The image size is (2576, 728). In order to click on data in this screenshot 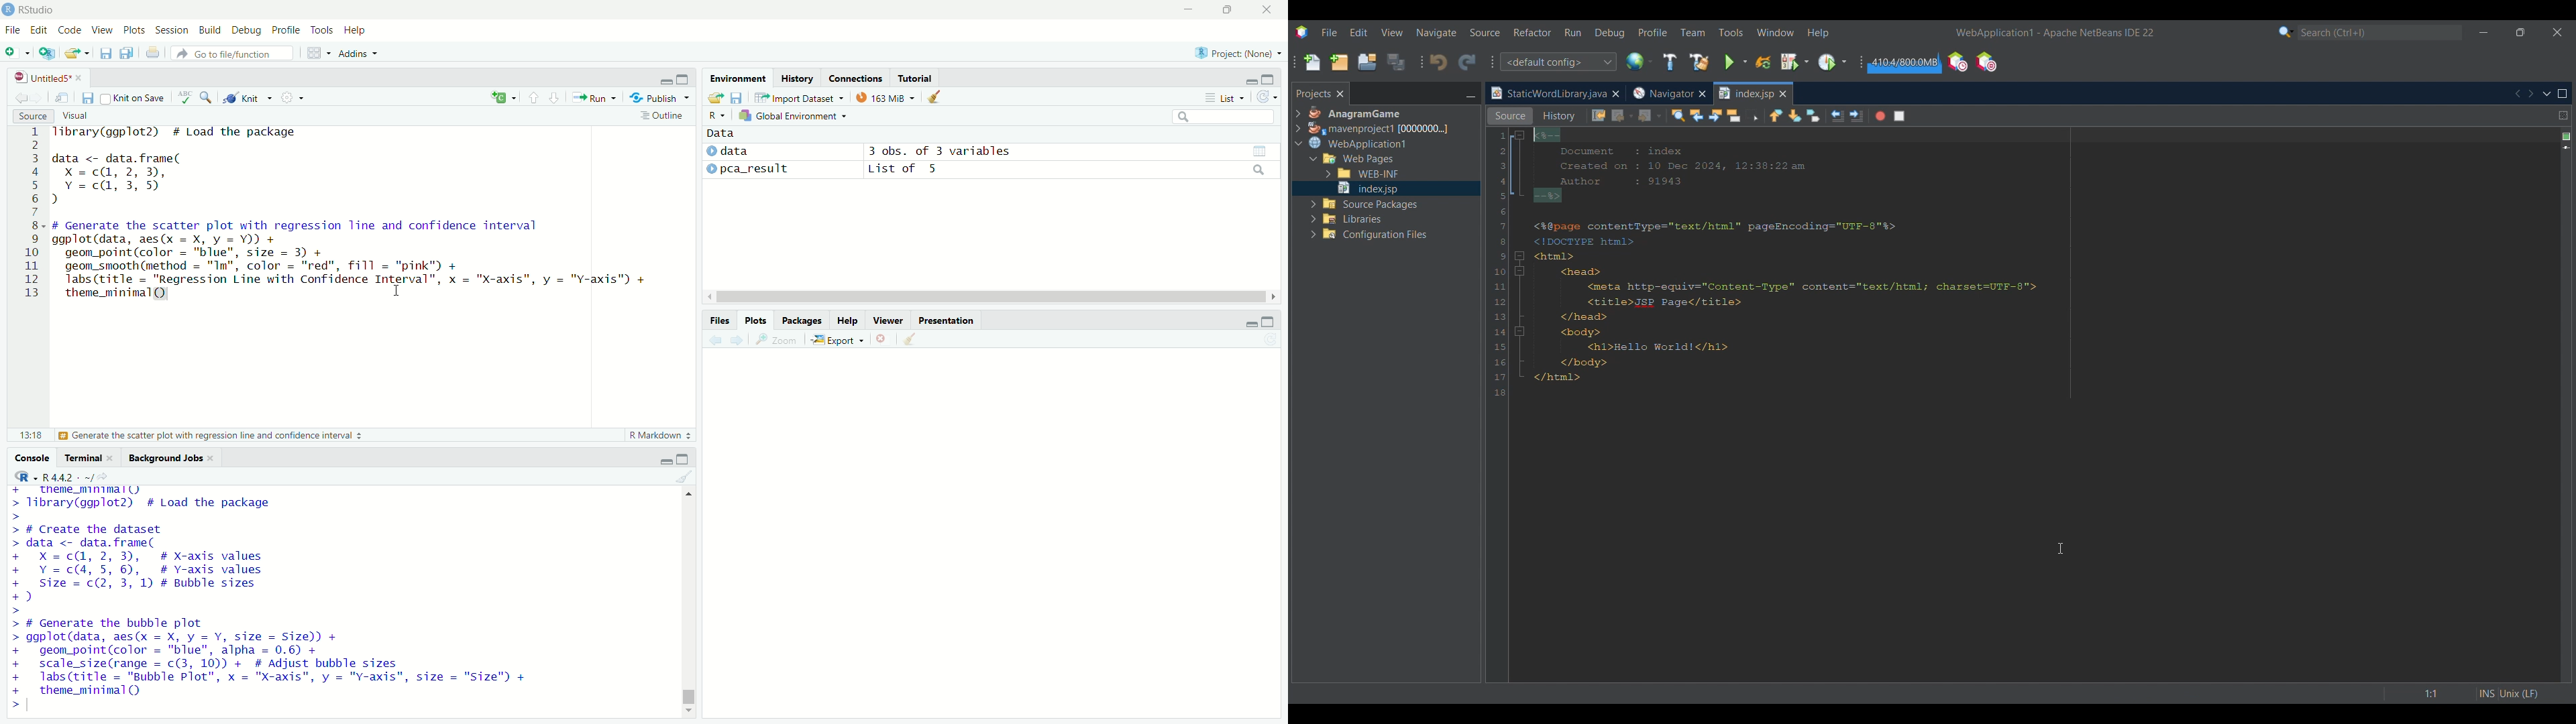, I will do `click(737, 152)`.